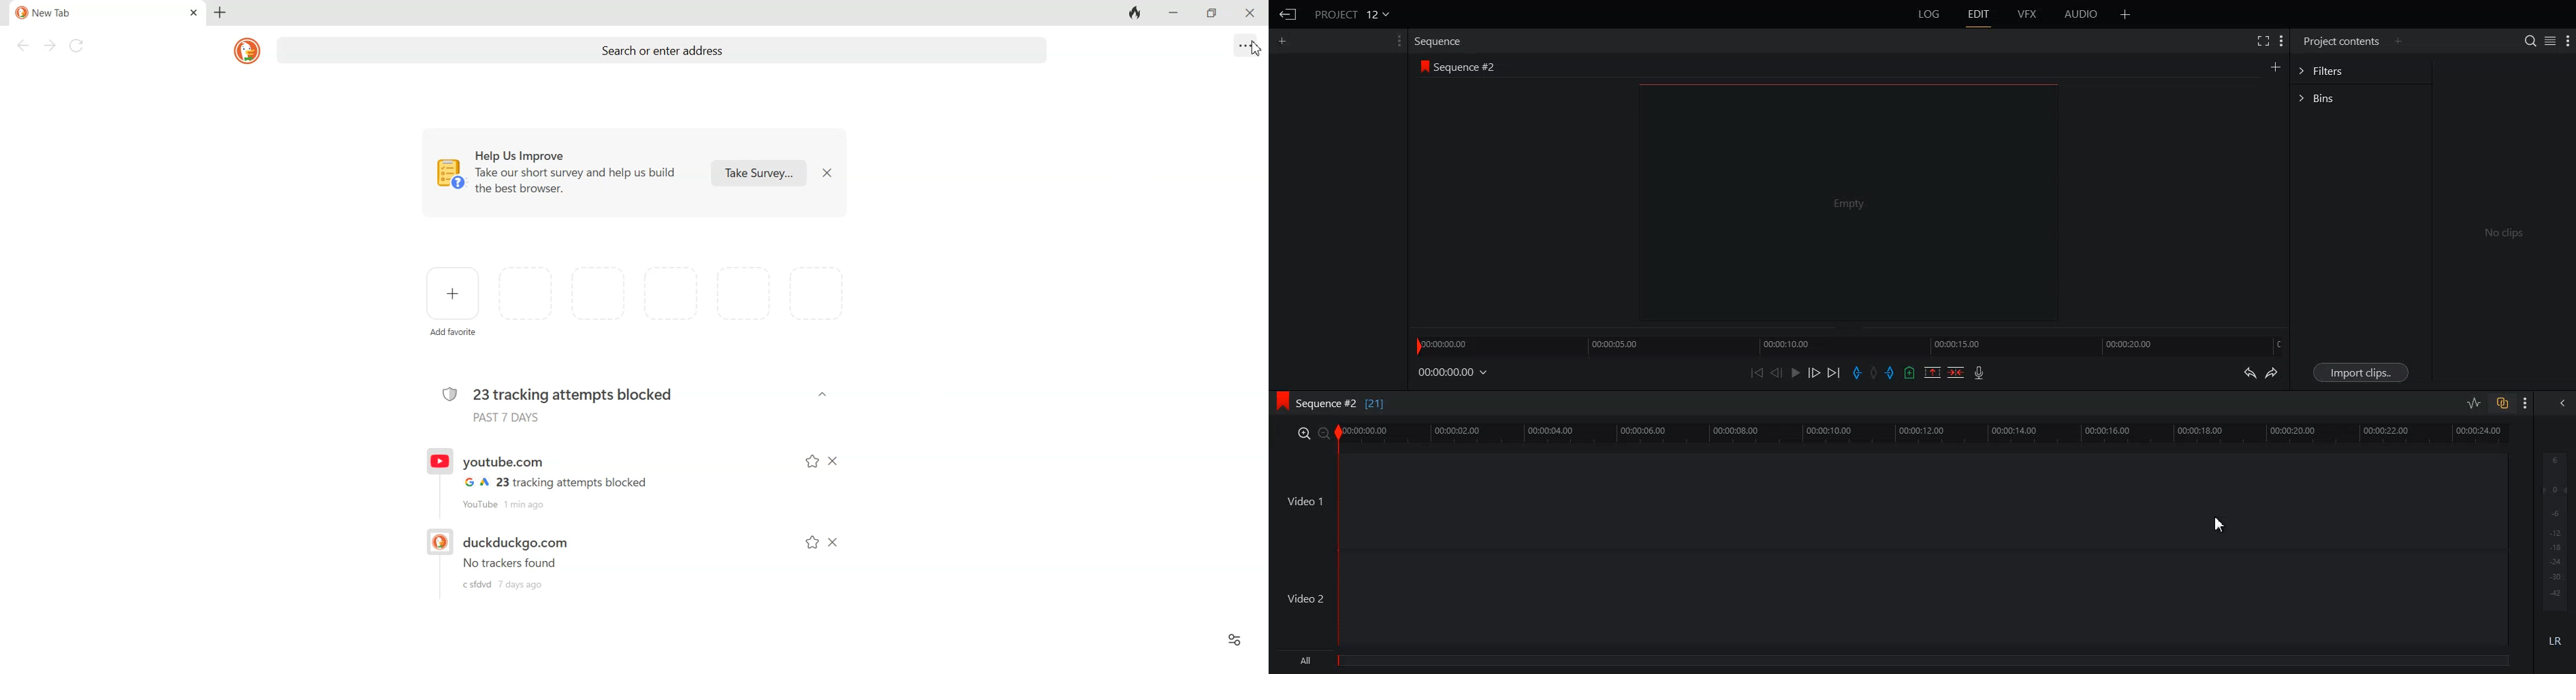 This screenshot has width=2576, height=700. I want to click on Play, so click(1796, 372).